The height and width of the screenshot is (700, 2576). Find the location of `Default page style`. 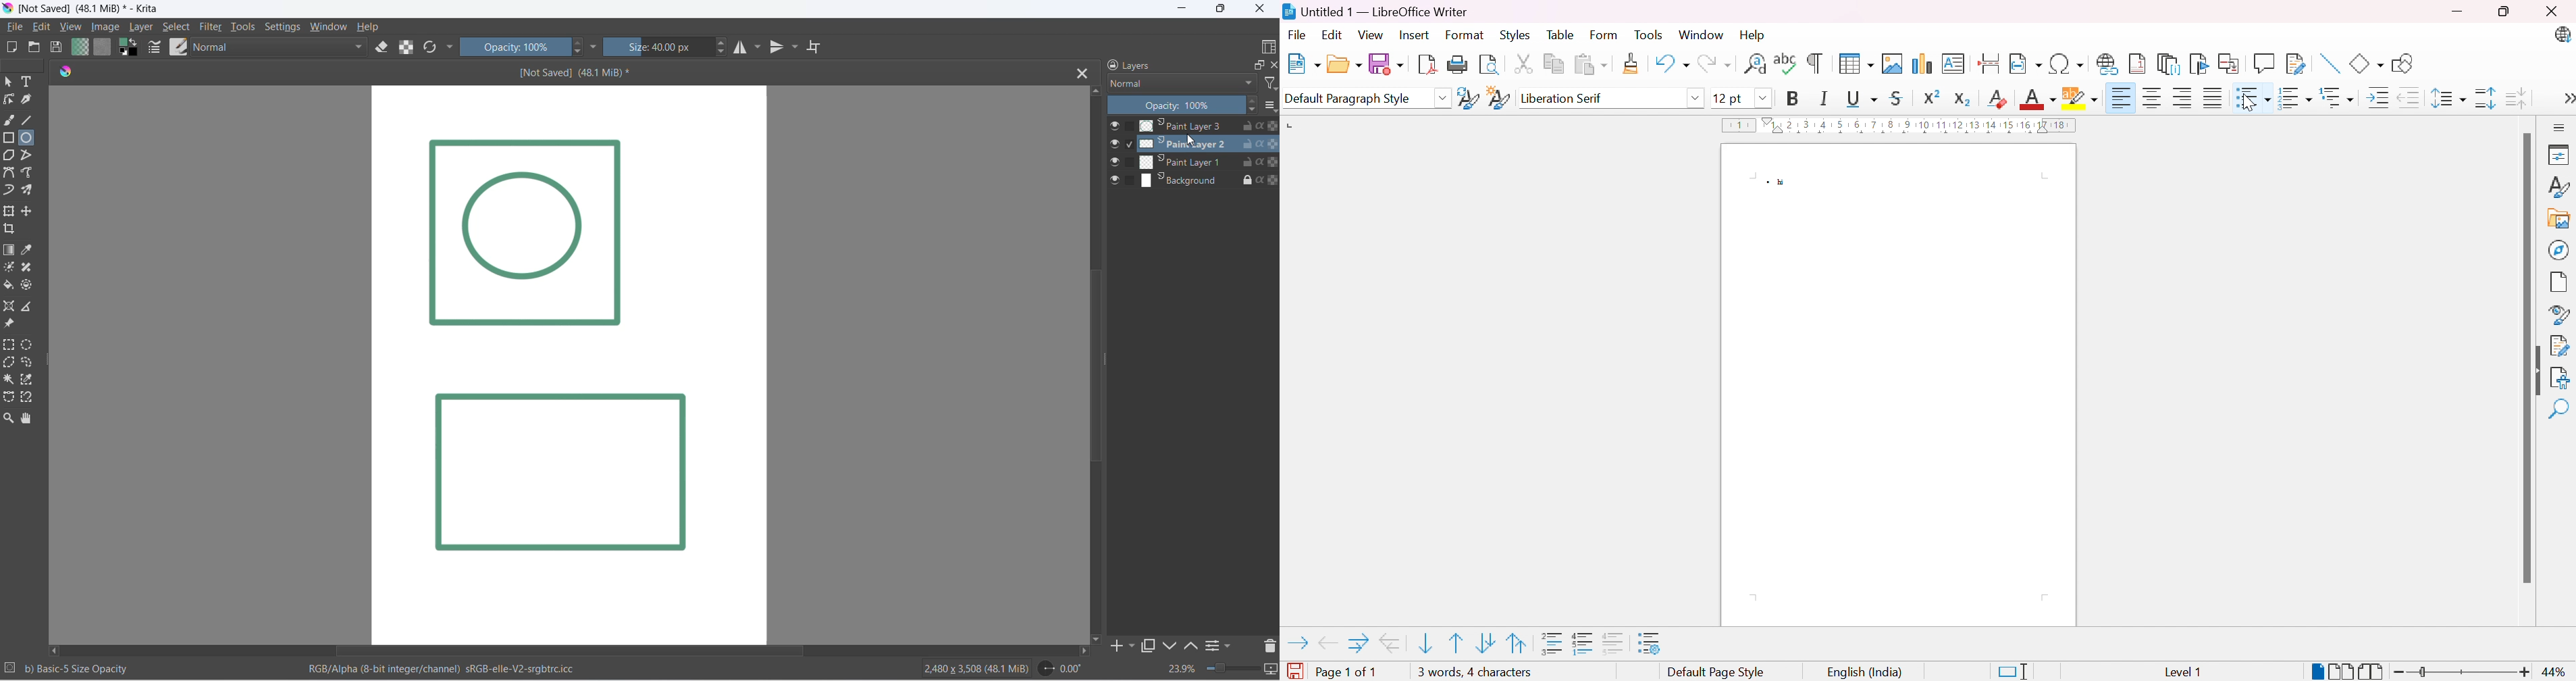

Default page style is located at coordinates (1718, 672).